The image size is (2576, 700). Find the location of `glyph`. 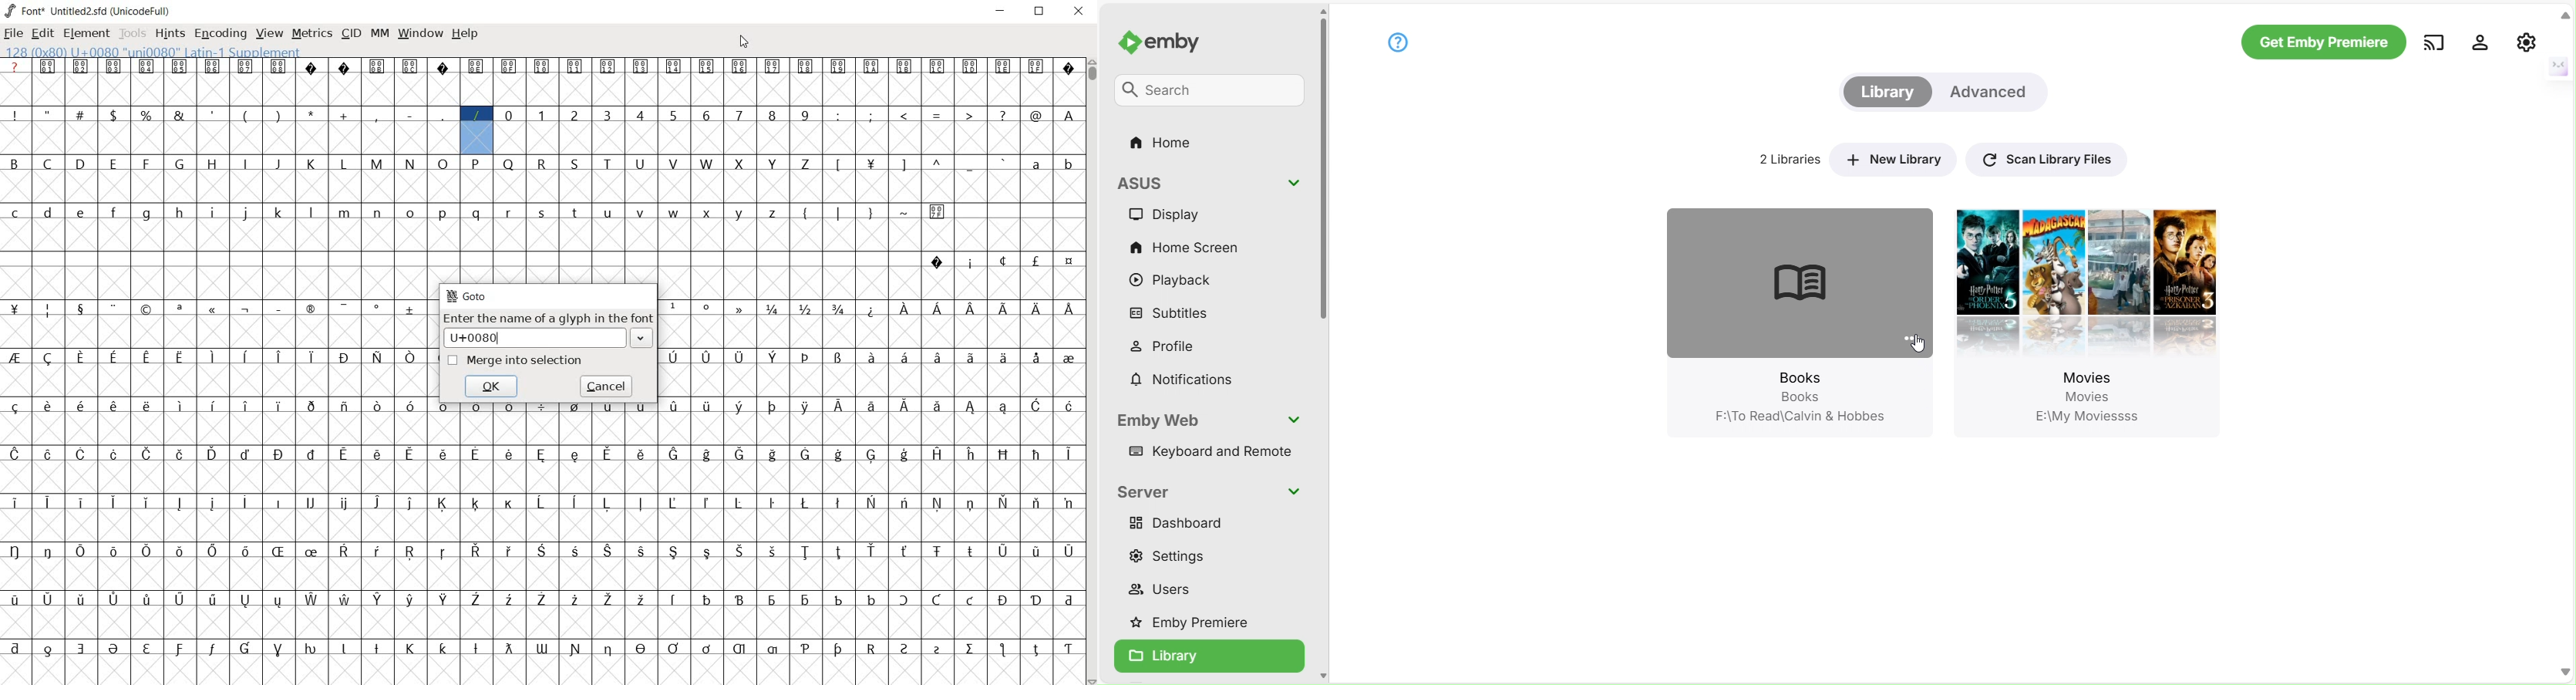

glyph is located at coordinates (510, 600).